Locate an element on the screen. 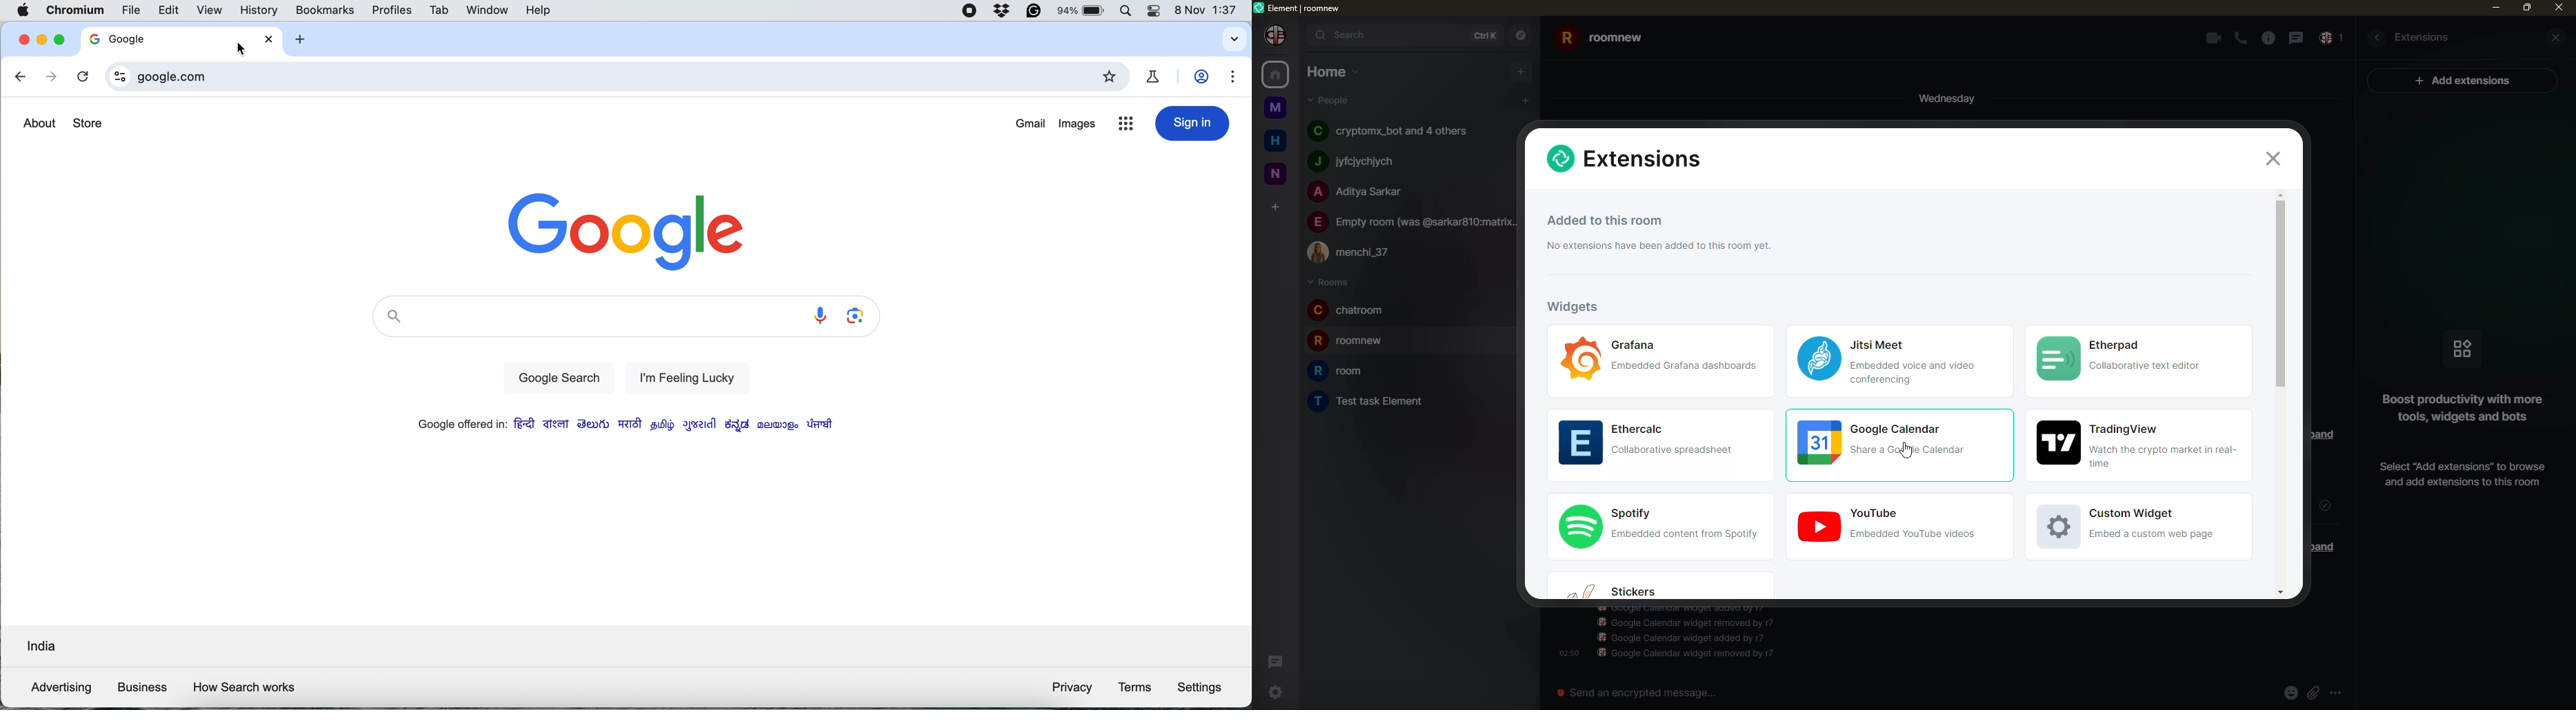  min is located at coordinates (2491, 8).